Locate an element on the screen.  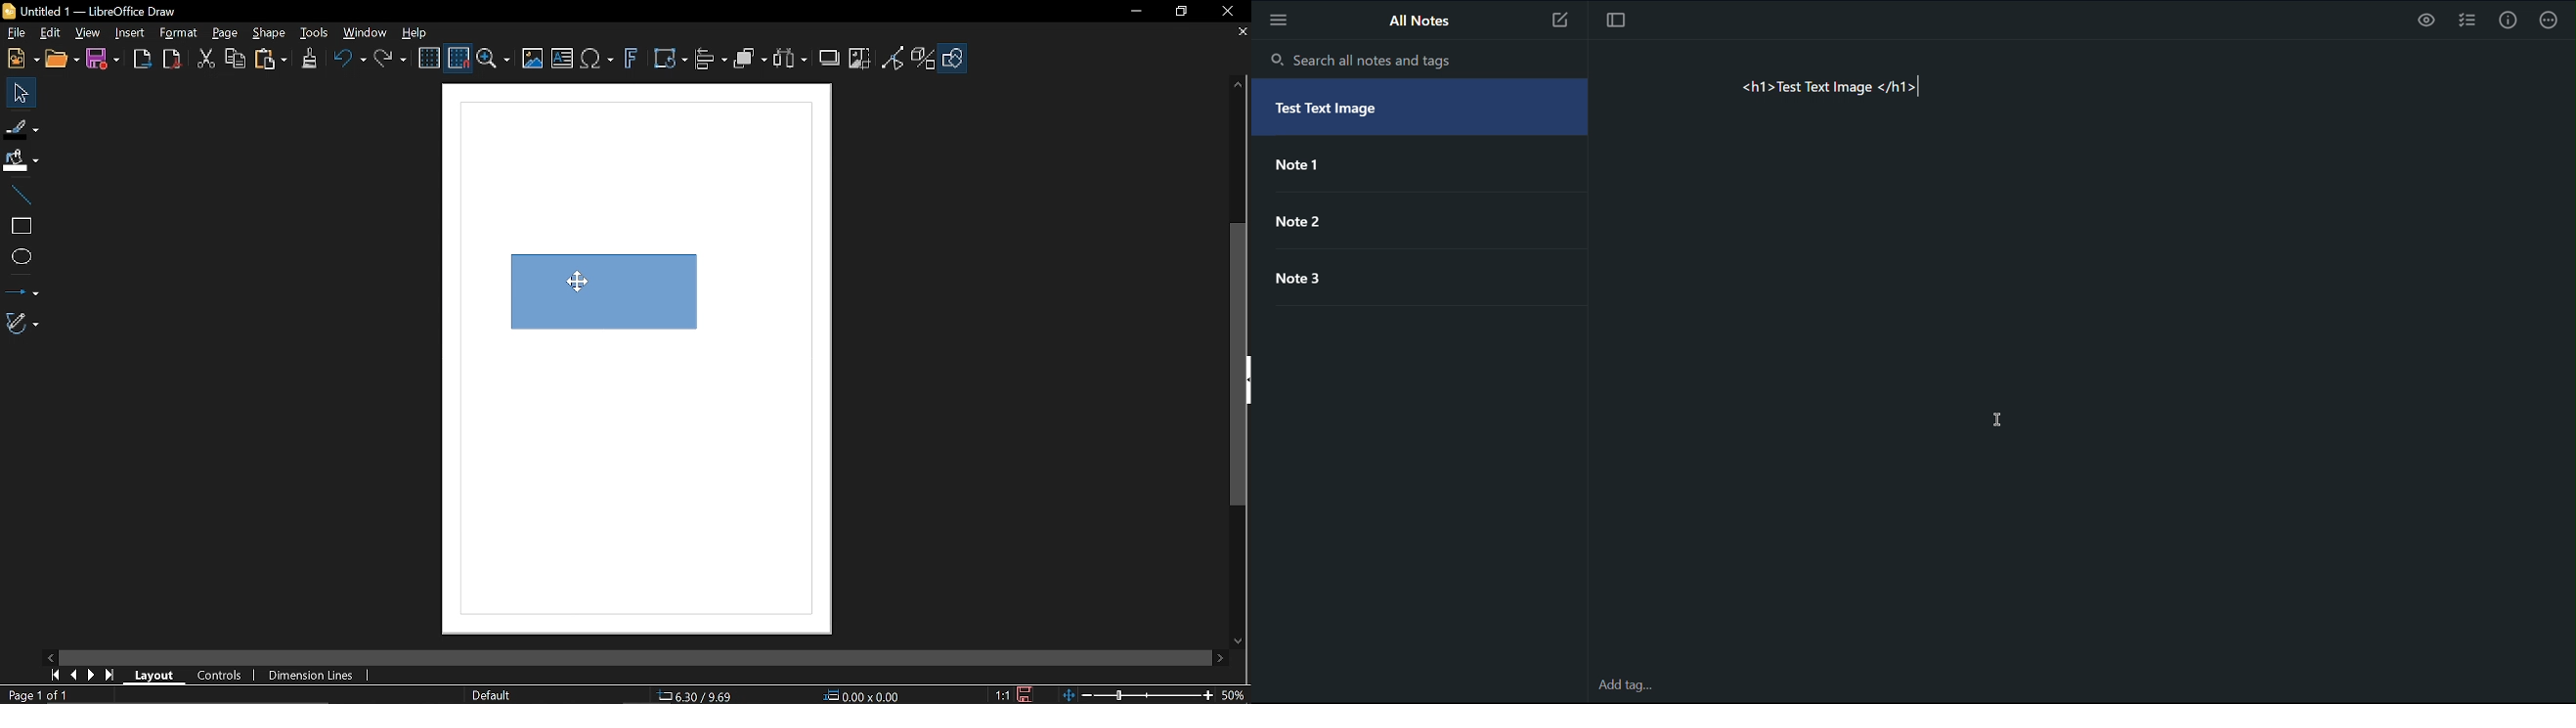
Redo is located at coordinates (389, 61).